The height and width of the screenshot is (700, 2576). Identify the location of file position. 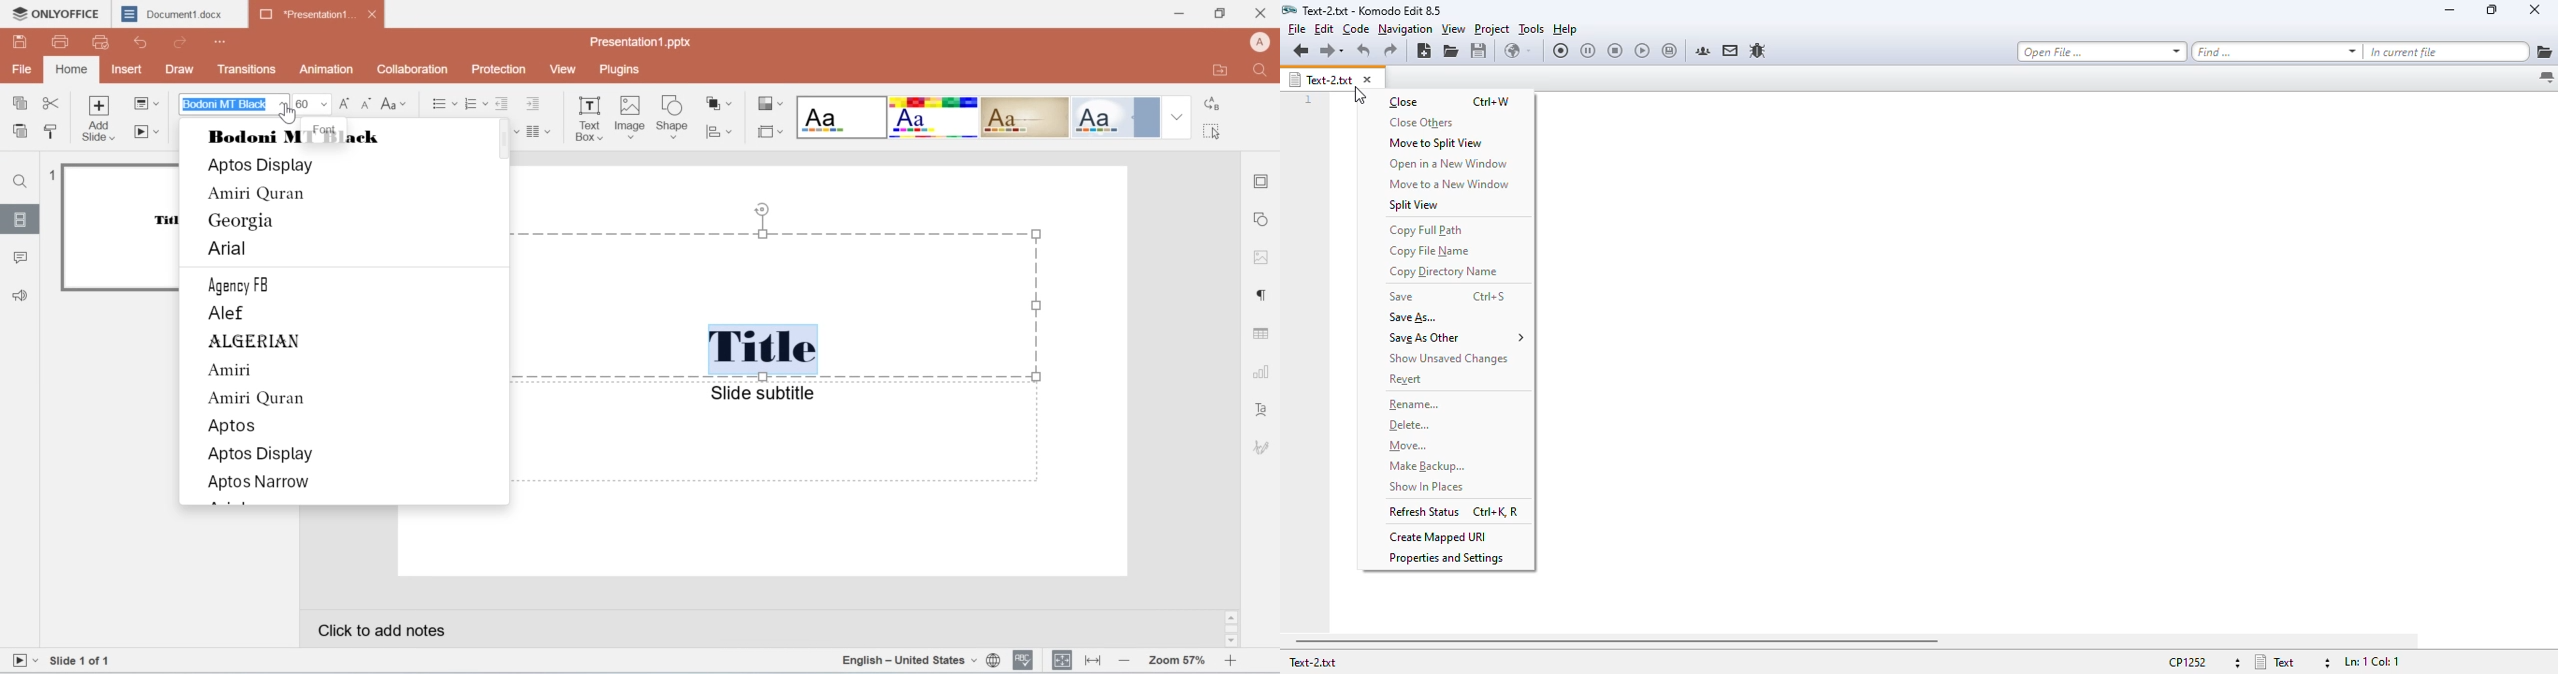
(2371, 662).